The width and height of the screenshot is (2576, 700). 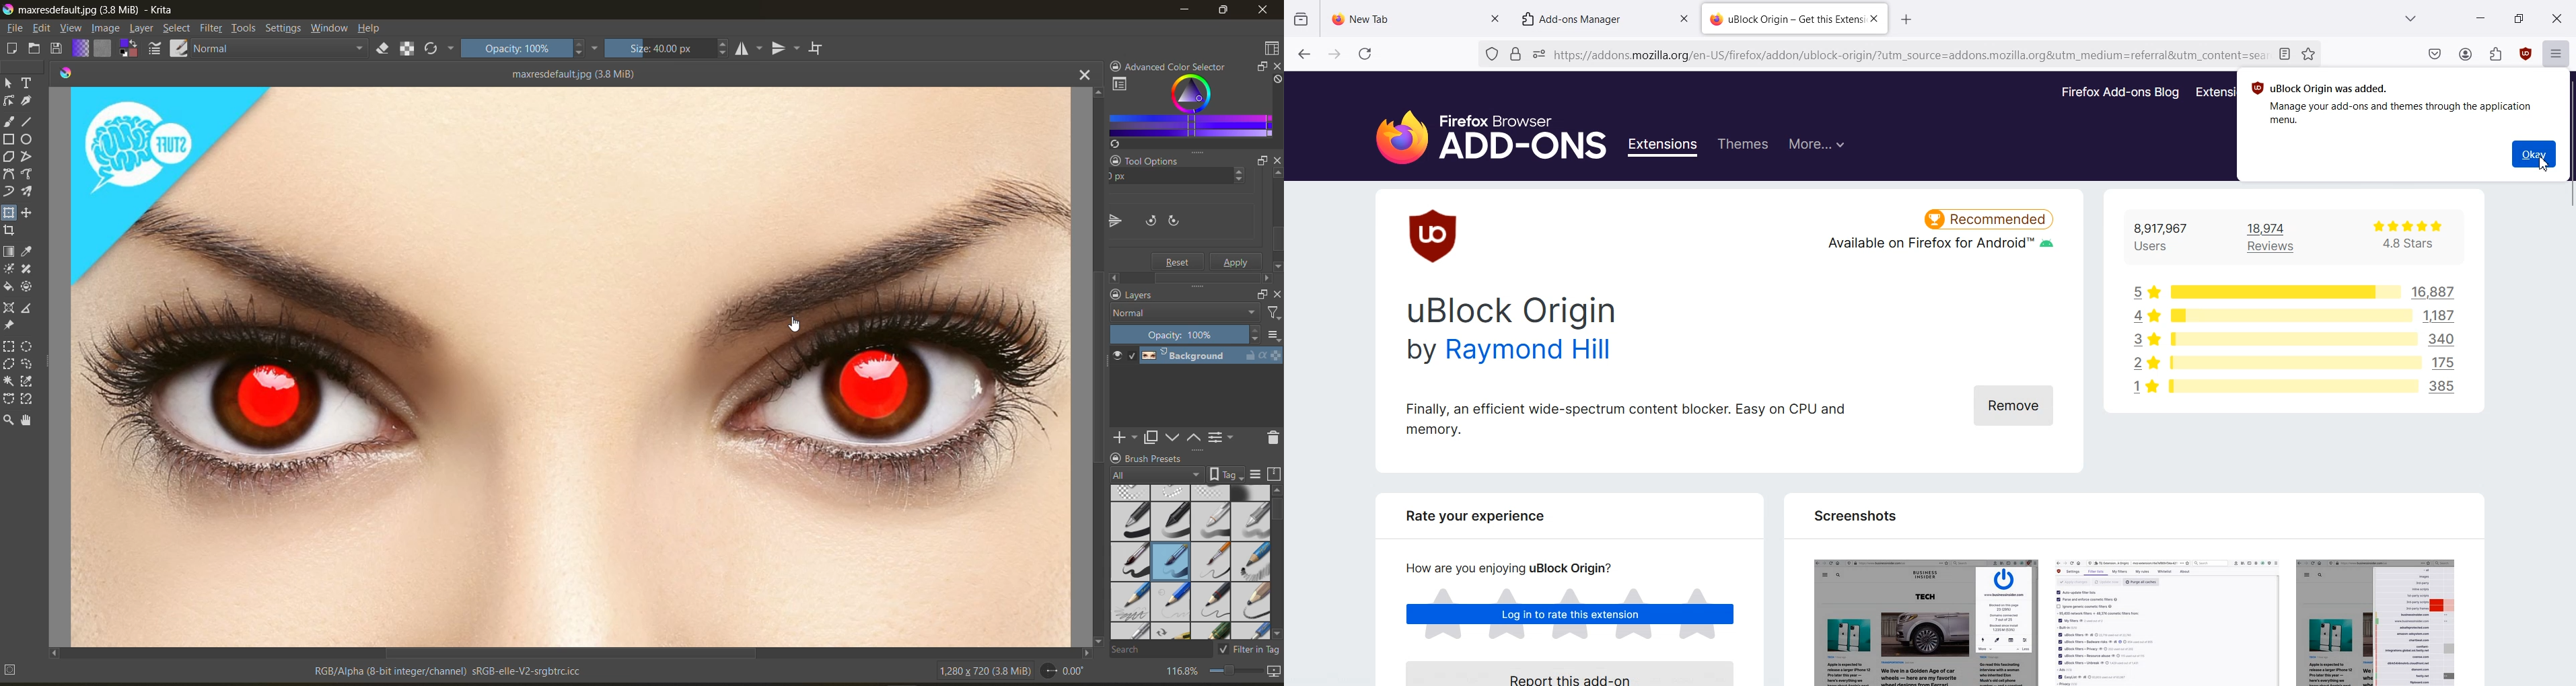 What do you see at coordinates (1490, 54) in the screenshot?
I see `No trackers known to Firefox` at bounding box center [1490, 54].